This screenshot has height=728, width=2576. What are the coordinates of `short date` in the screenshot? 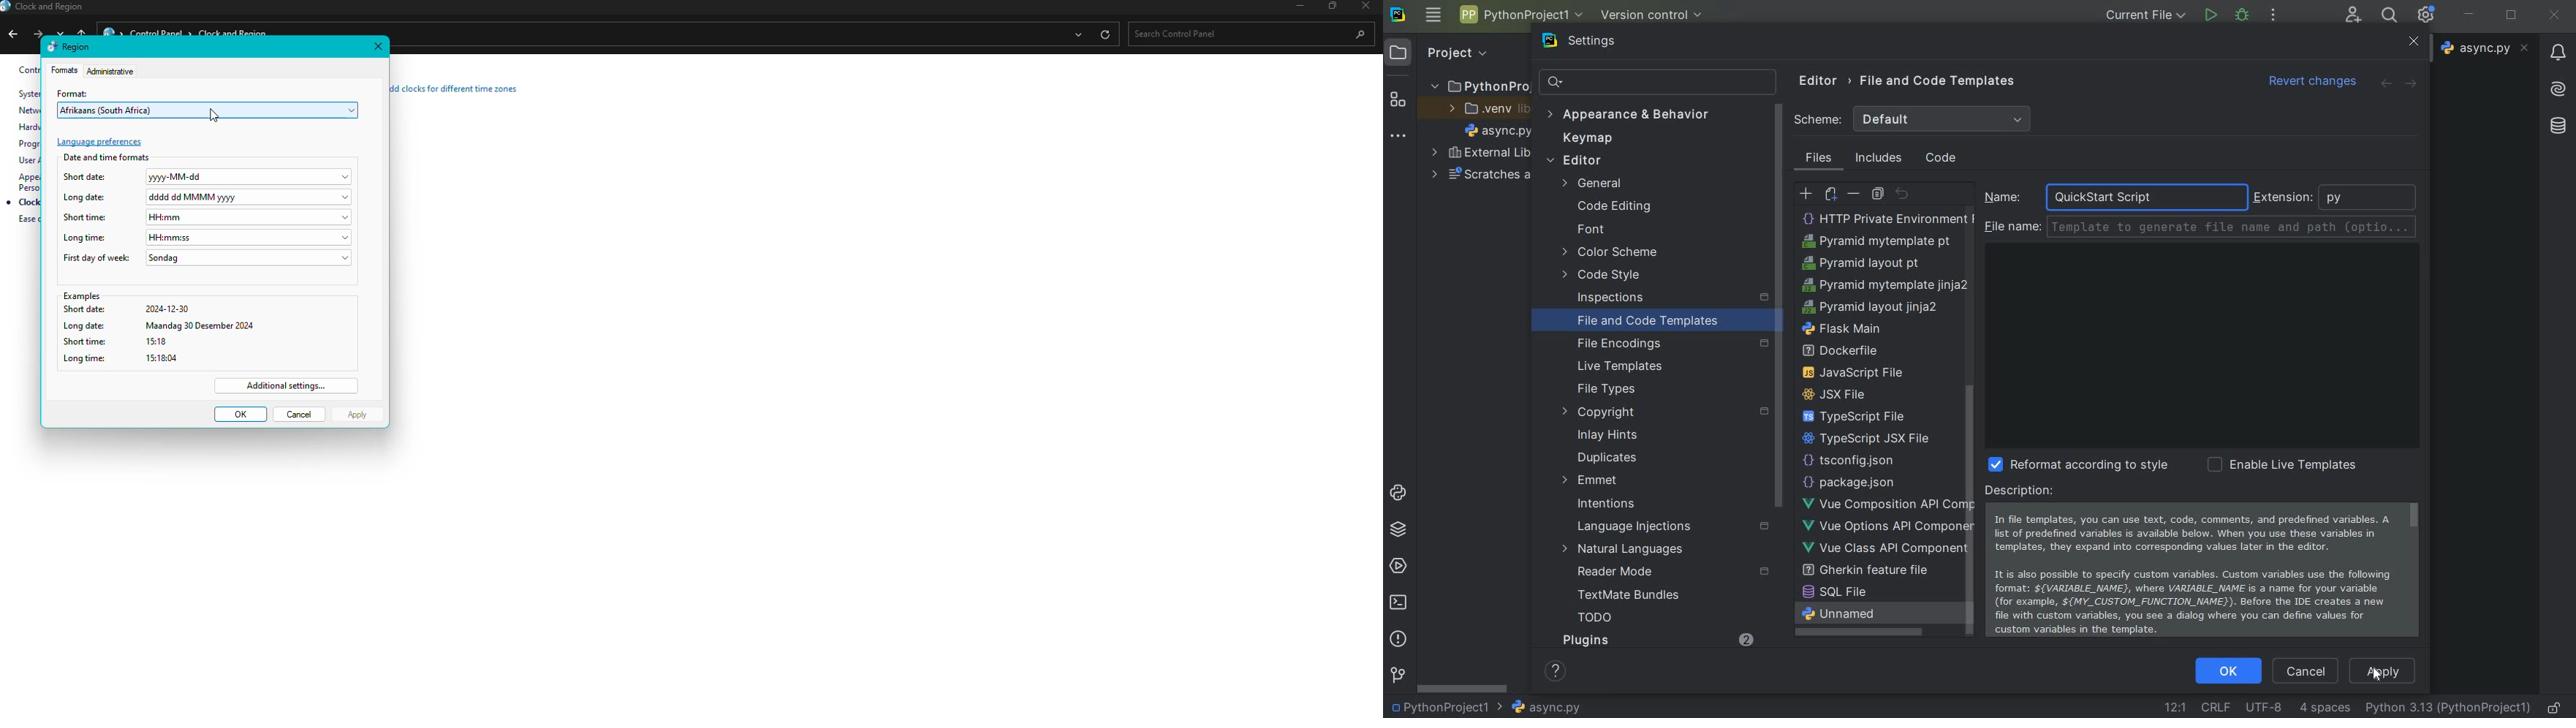 It's located at (207, 311).